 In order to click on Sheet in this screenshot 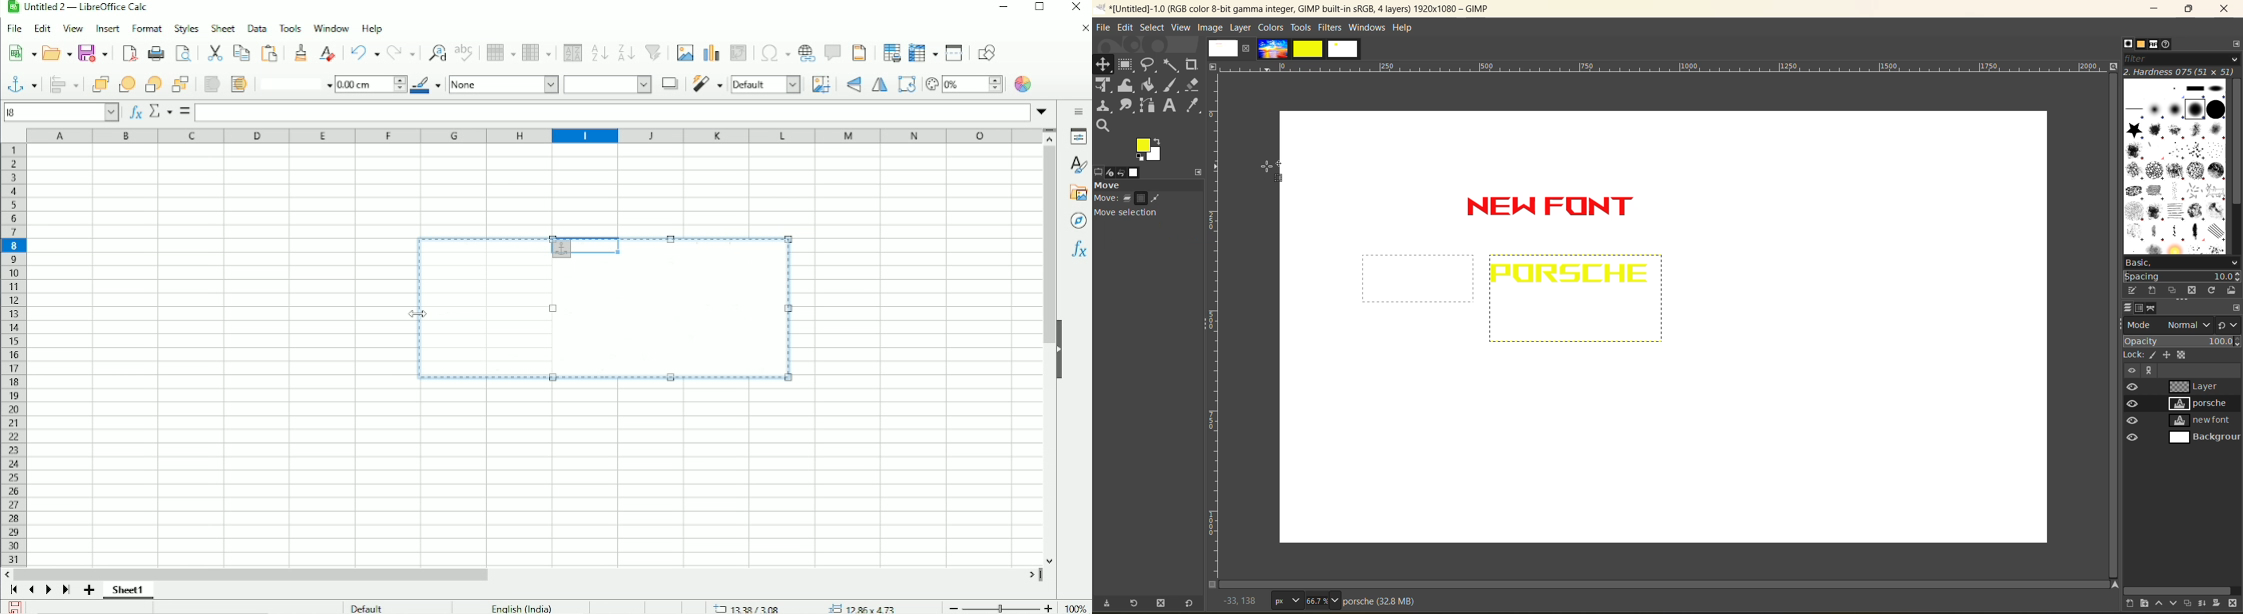, I will do `click(224, 28)`.